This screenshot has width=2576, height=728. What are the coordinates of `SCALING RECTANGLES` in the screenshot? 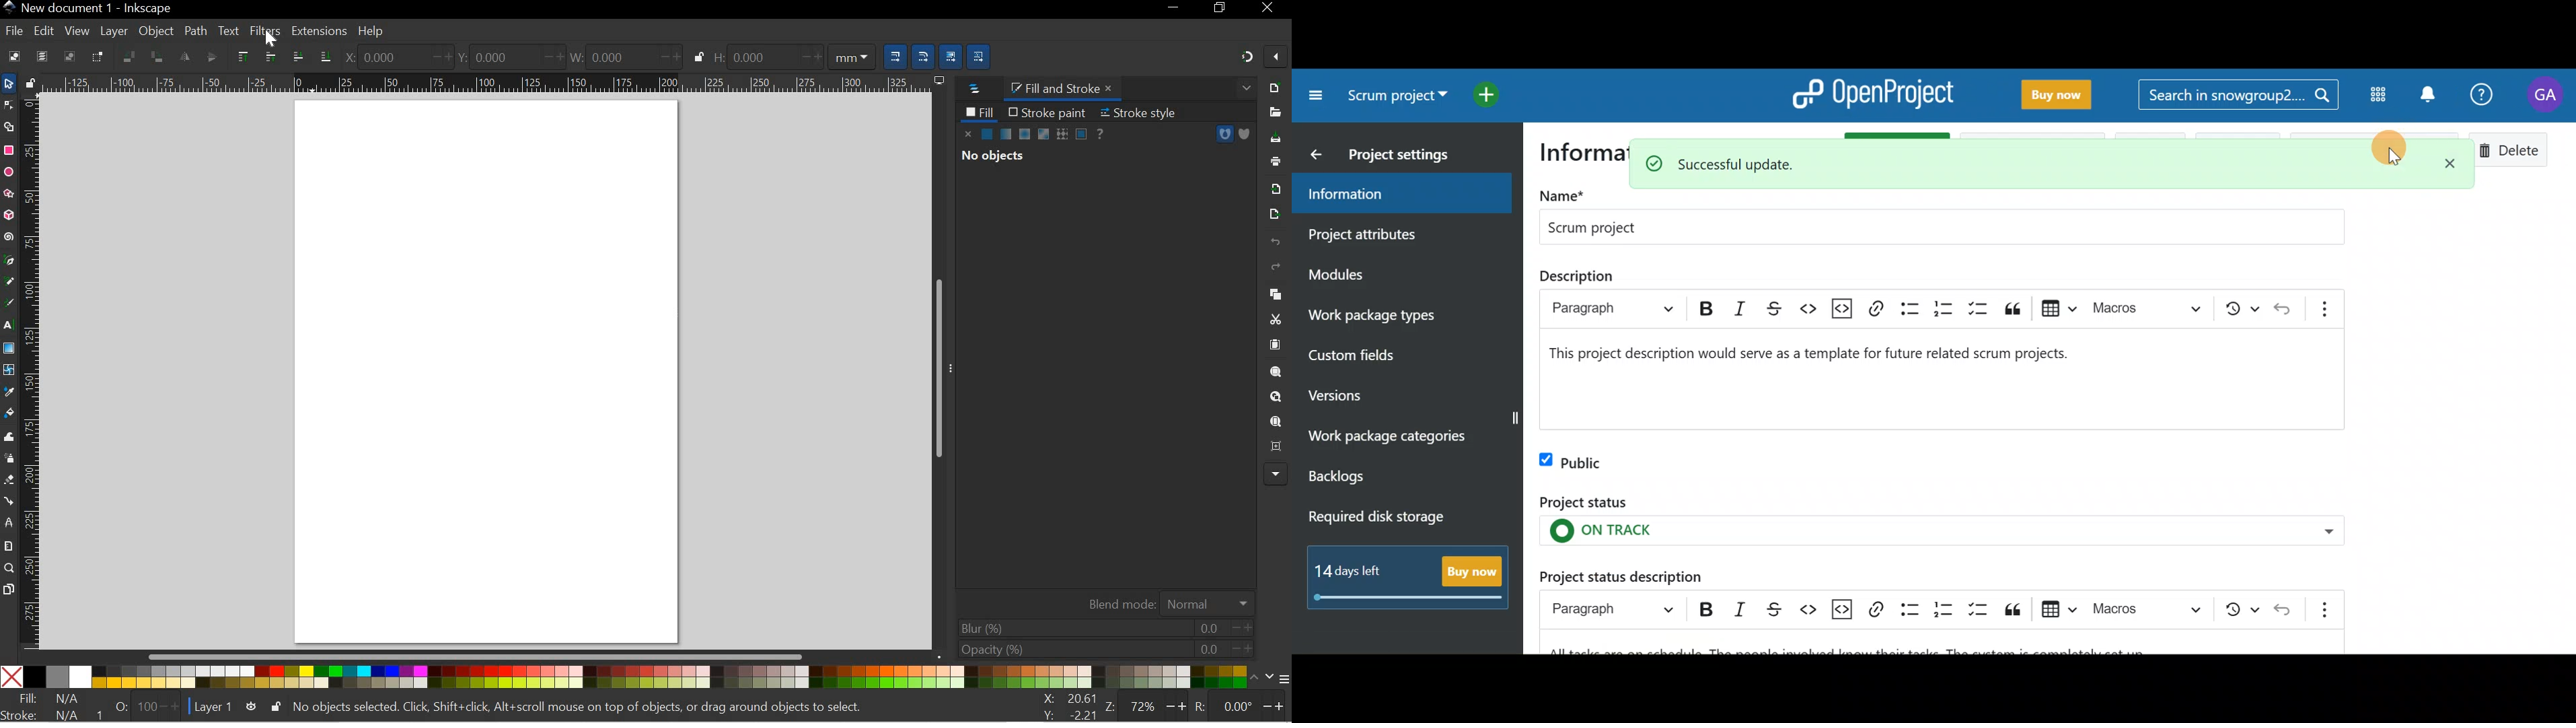 It's located at (924, 53).